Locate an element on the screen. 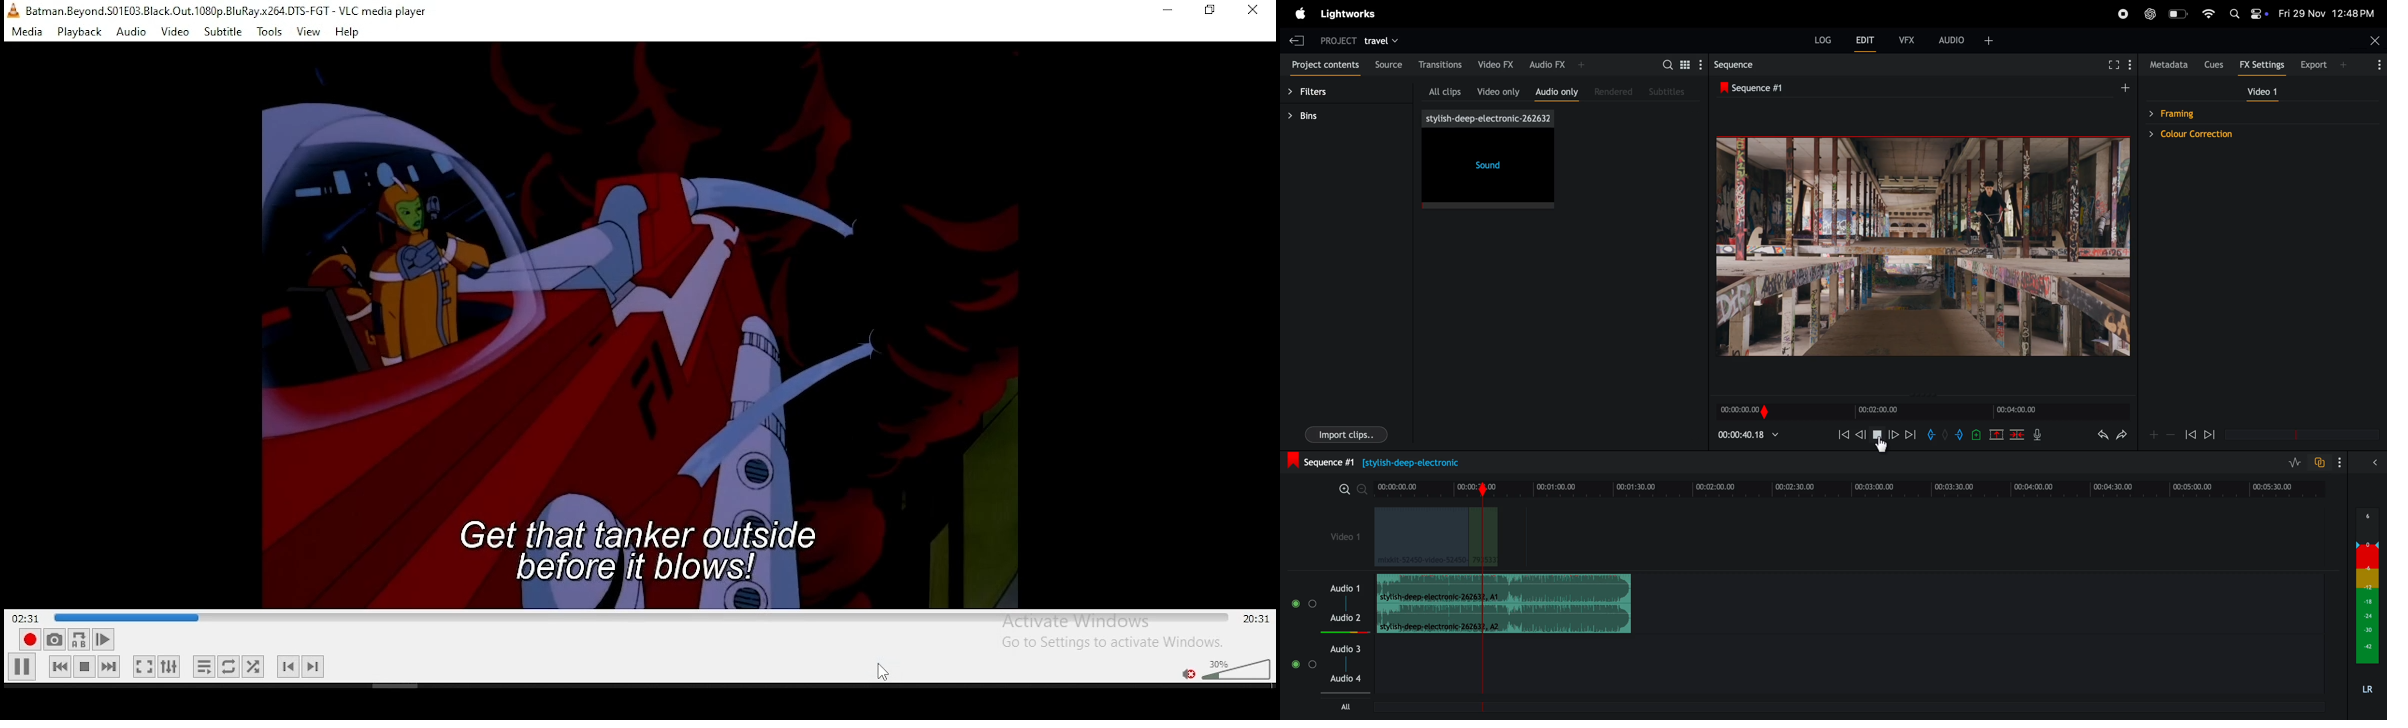 The width and height of the screenshot is (2408, 728). audio is located at coordinates (1346, 587).